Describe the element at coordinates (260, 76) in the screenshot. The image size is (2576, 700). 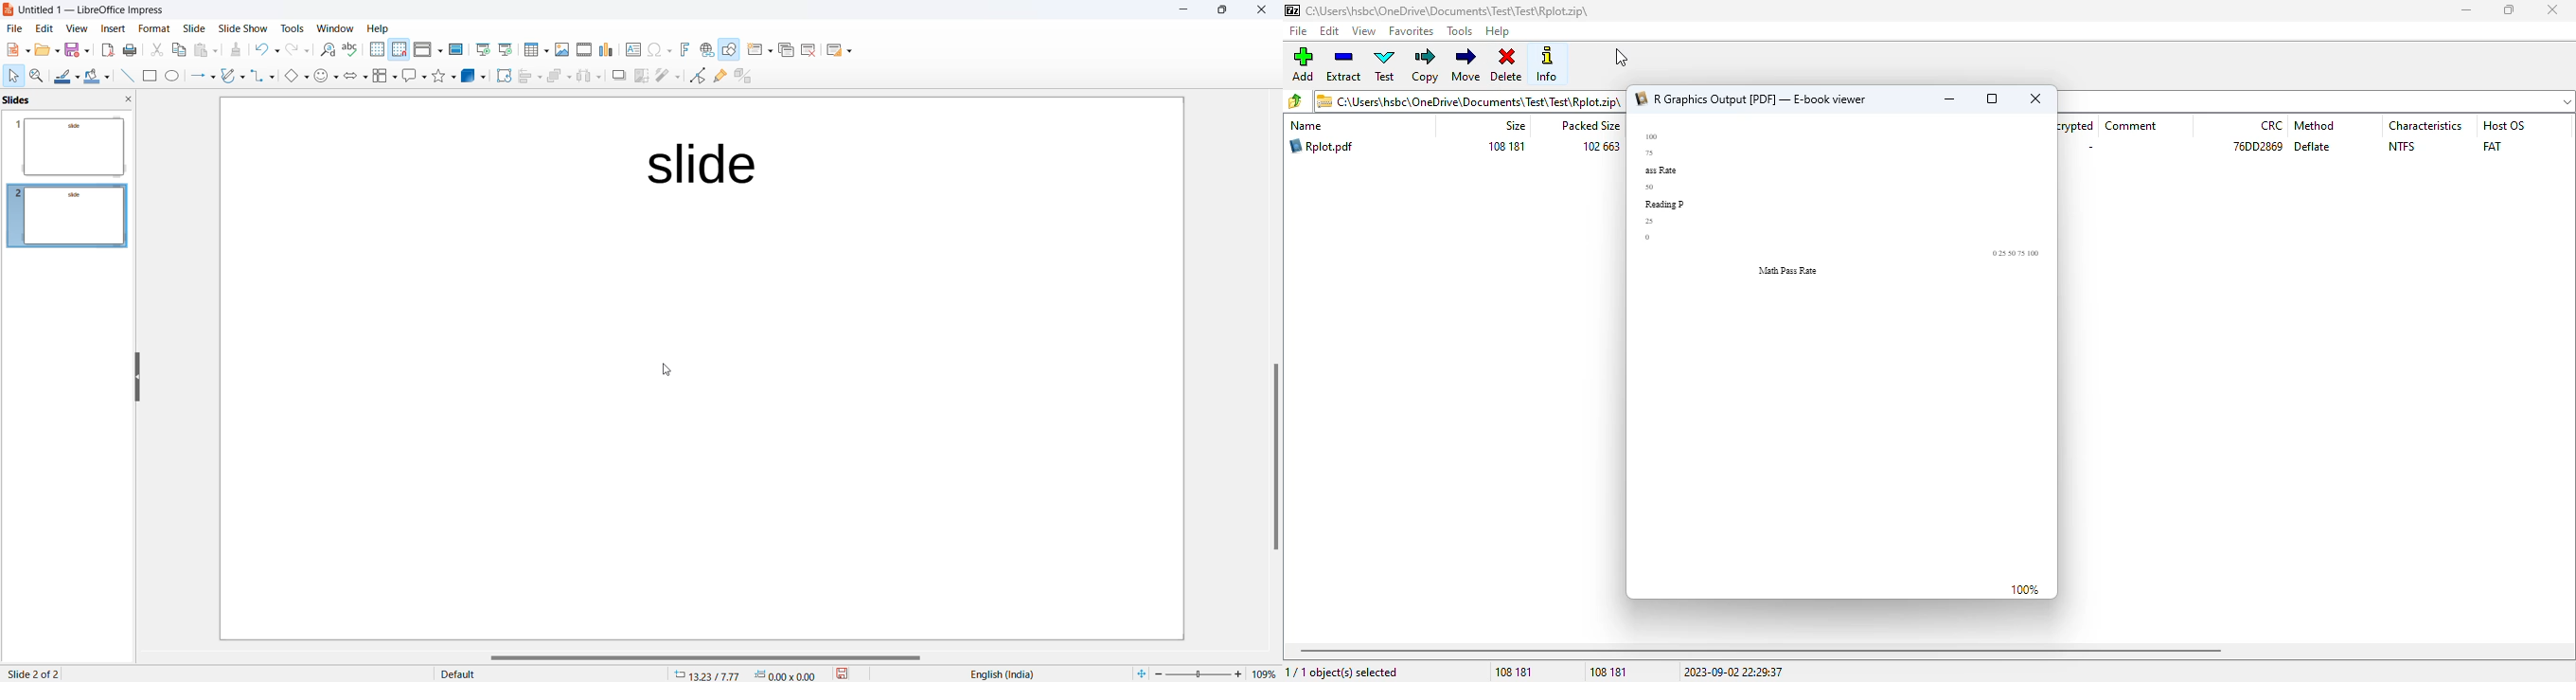
I see `connectors` at that location.